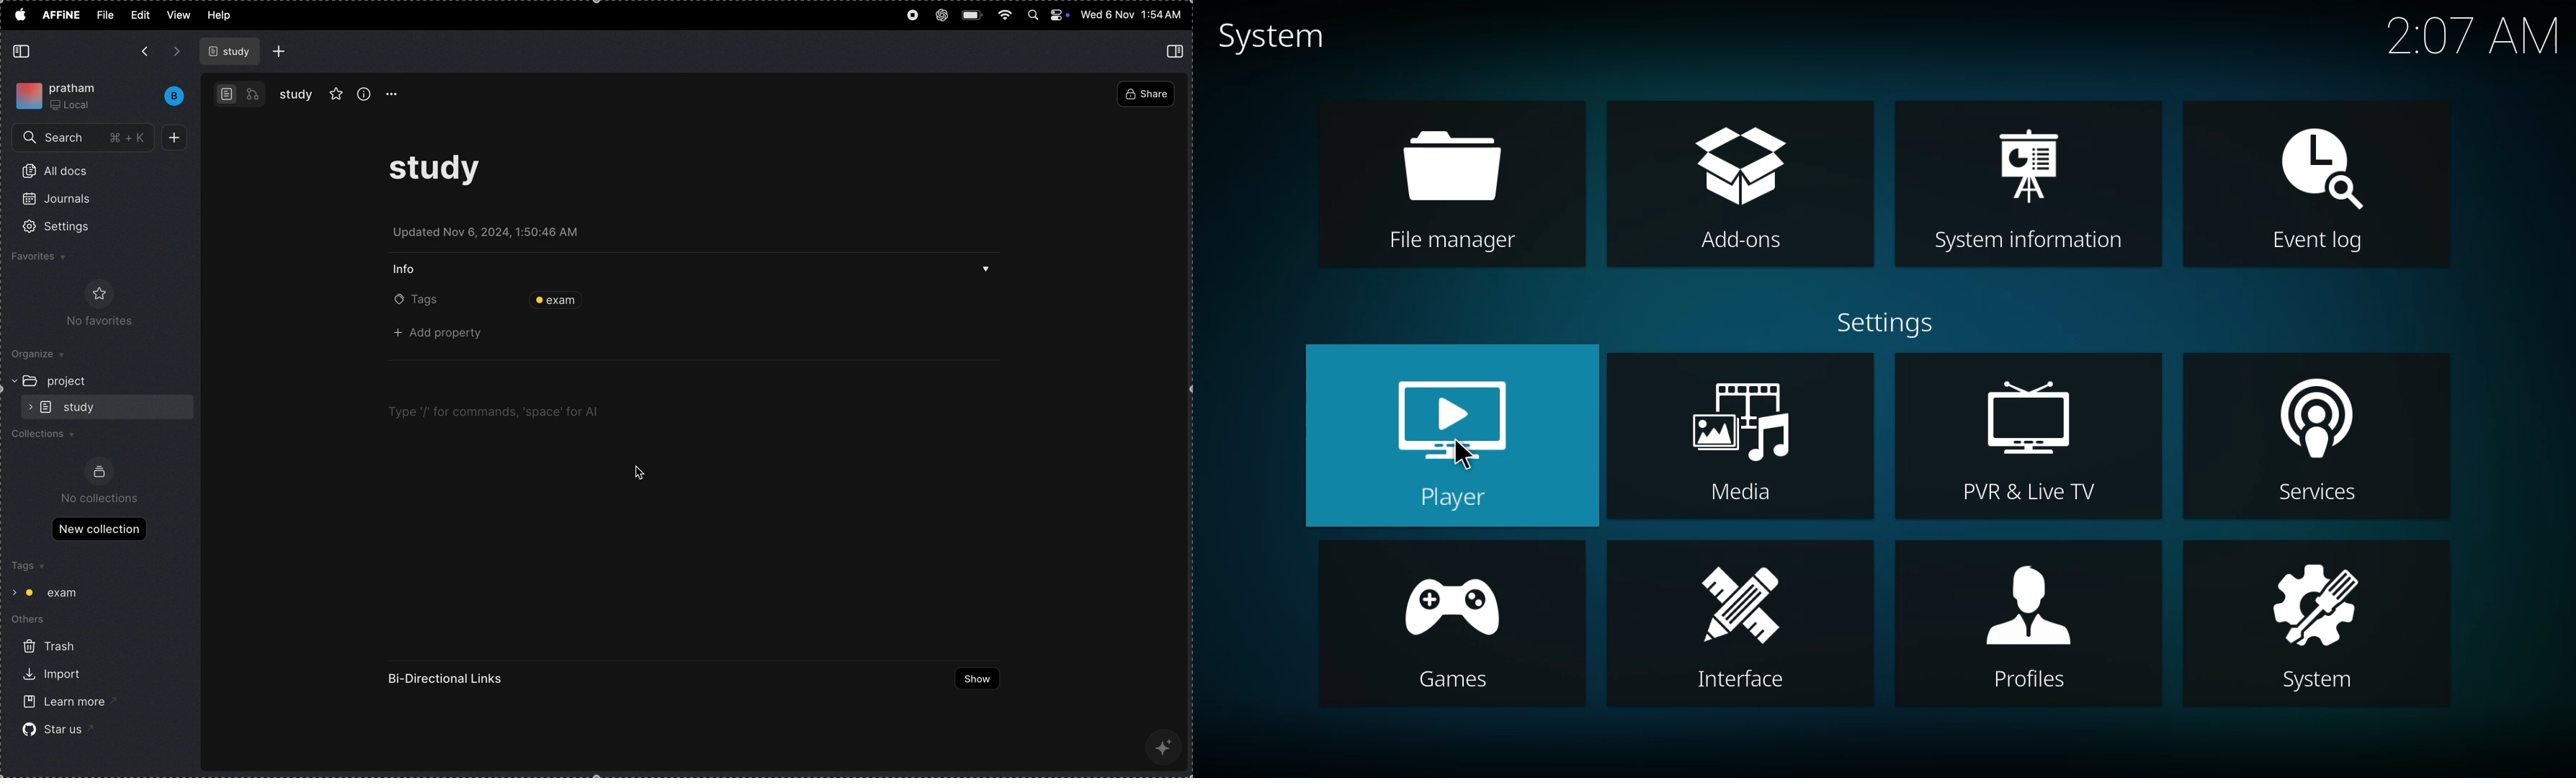 The width and height of the screenshot is (2576, 784). Describe the element at coordinates (2033, 622) in the screenshot. I see `profiles` at that location.